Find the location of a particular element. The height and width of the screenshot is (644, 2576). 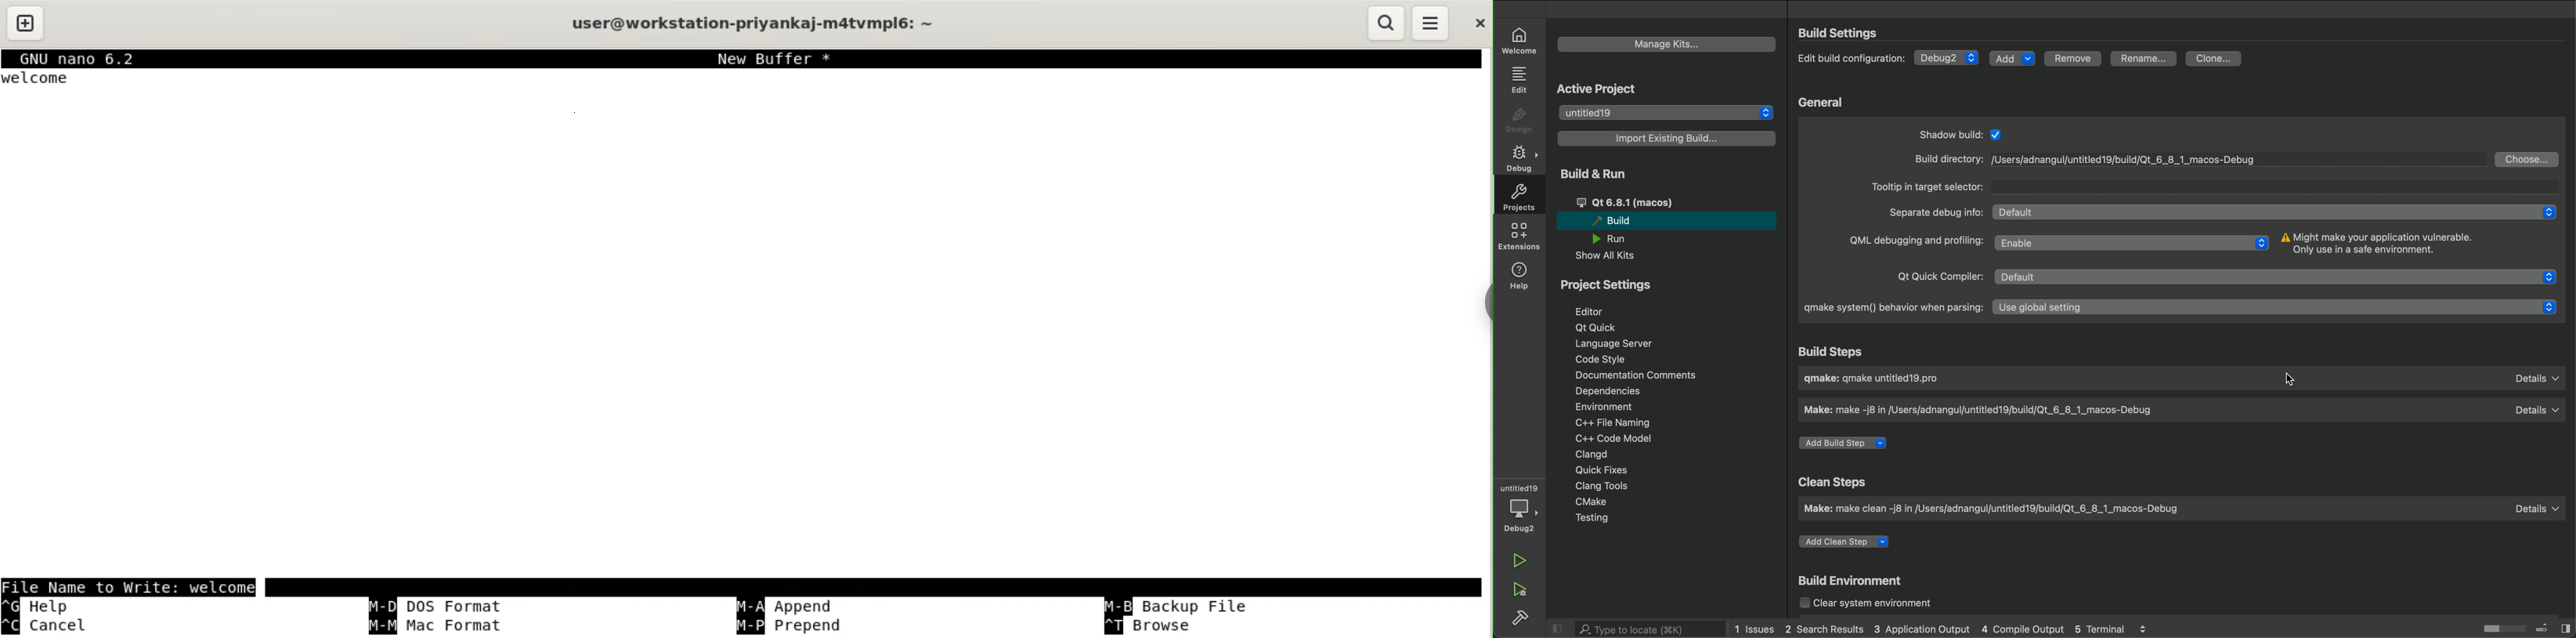

close side bar is located at coordinates (1558, 627).